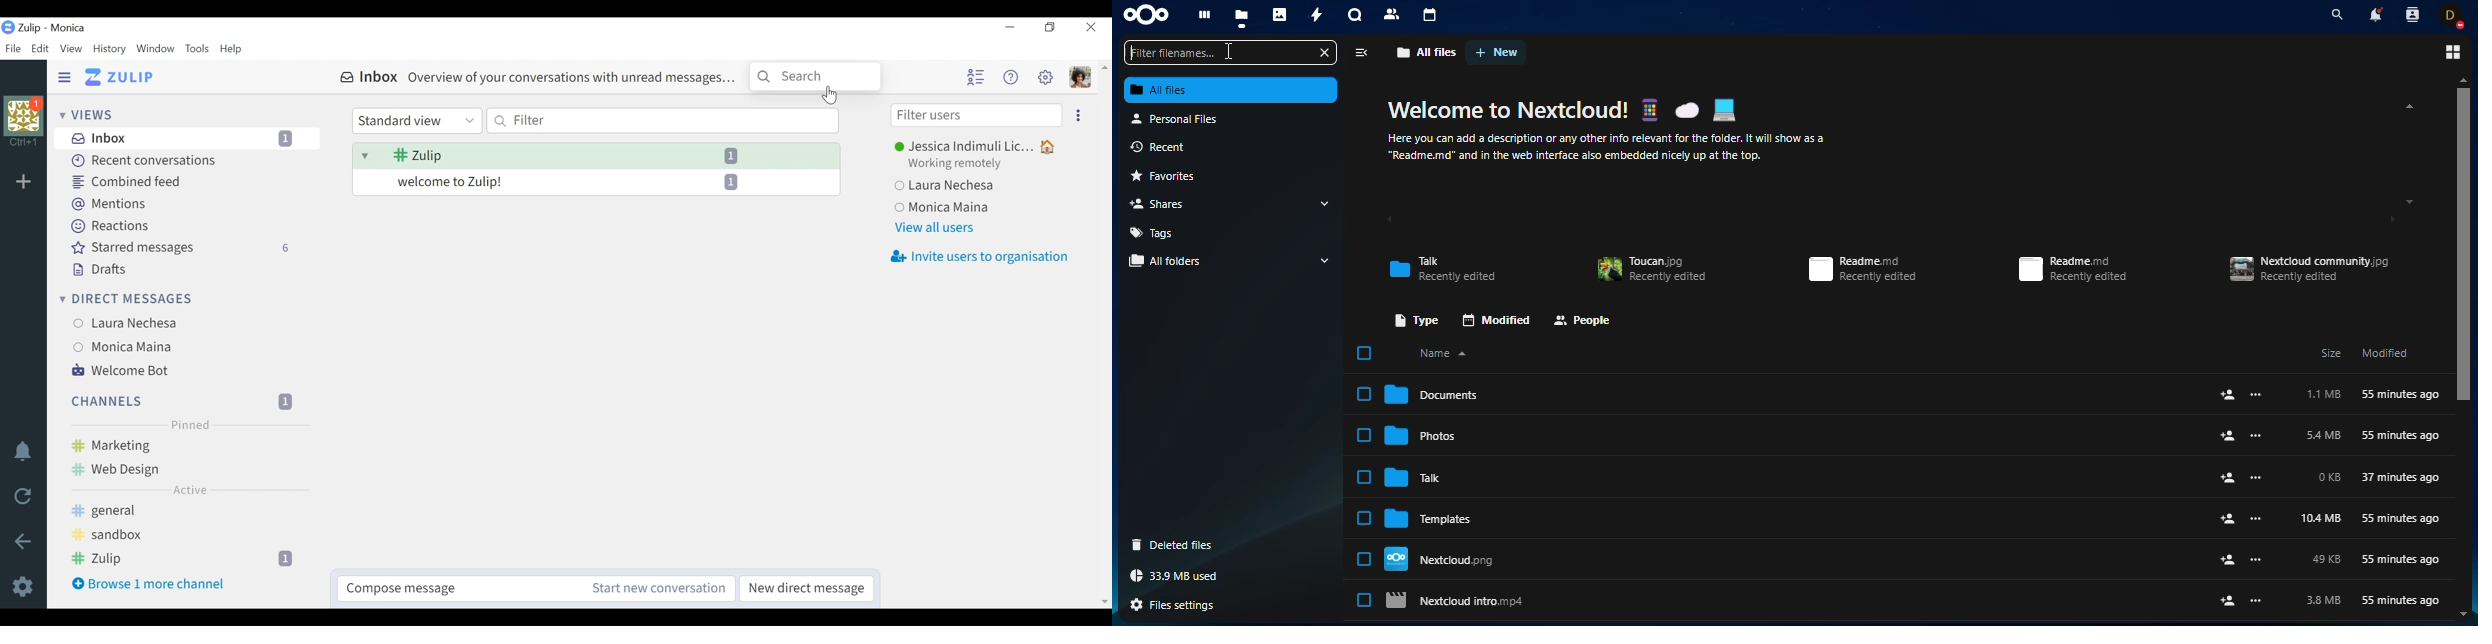 The image size is (2492, 644). Describe the element at coordinates (155, 348) in the screenshot. I see `Monica Maina` at that location.